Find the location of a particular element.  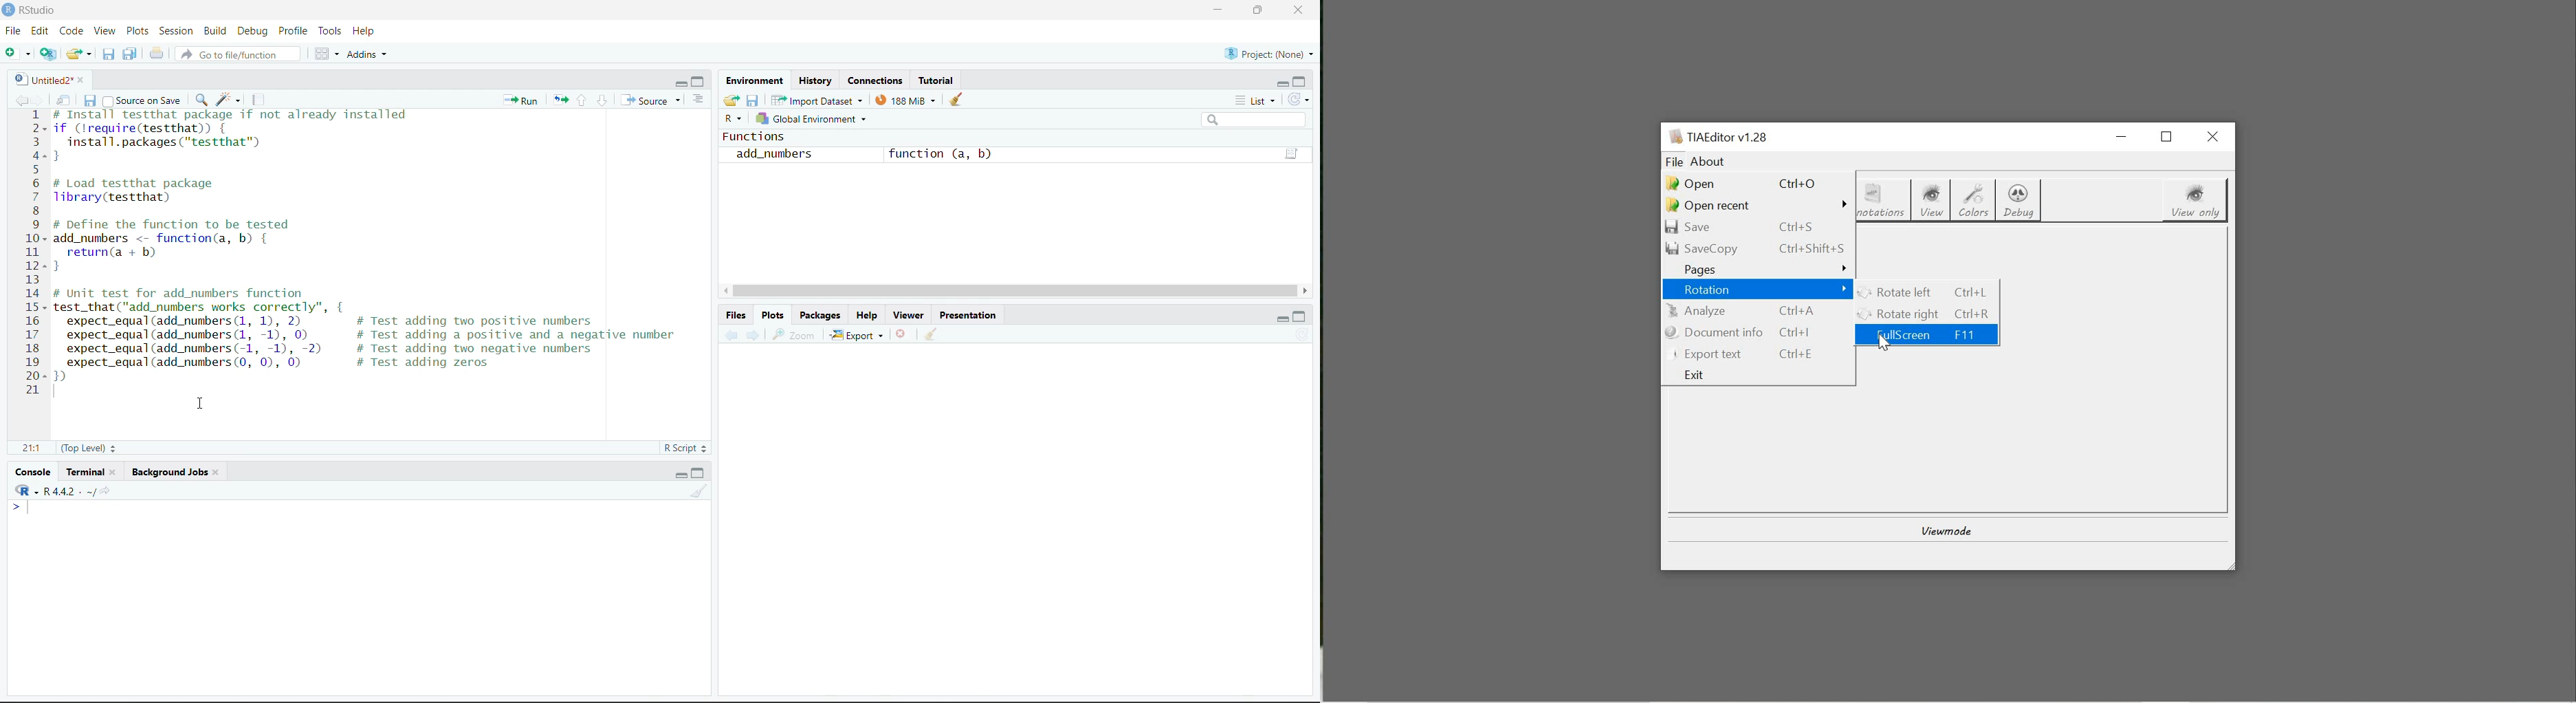

Plots is located at coordinates (772, 316).